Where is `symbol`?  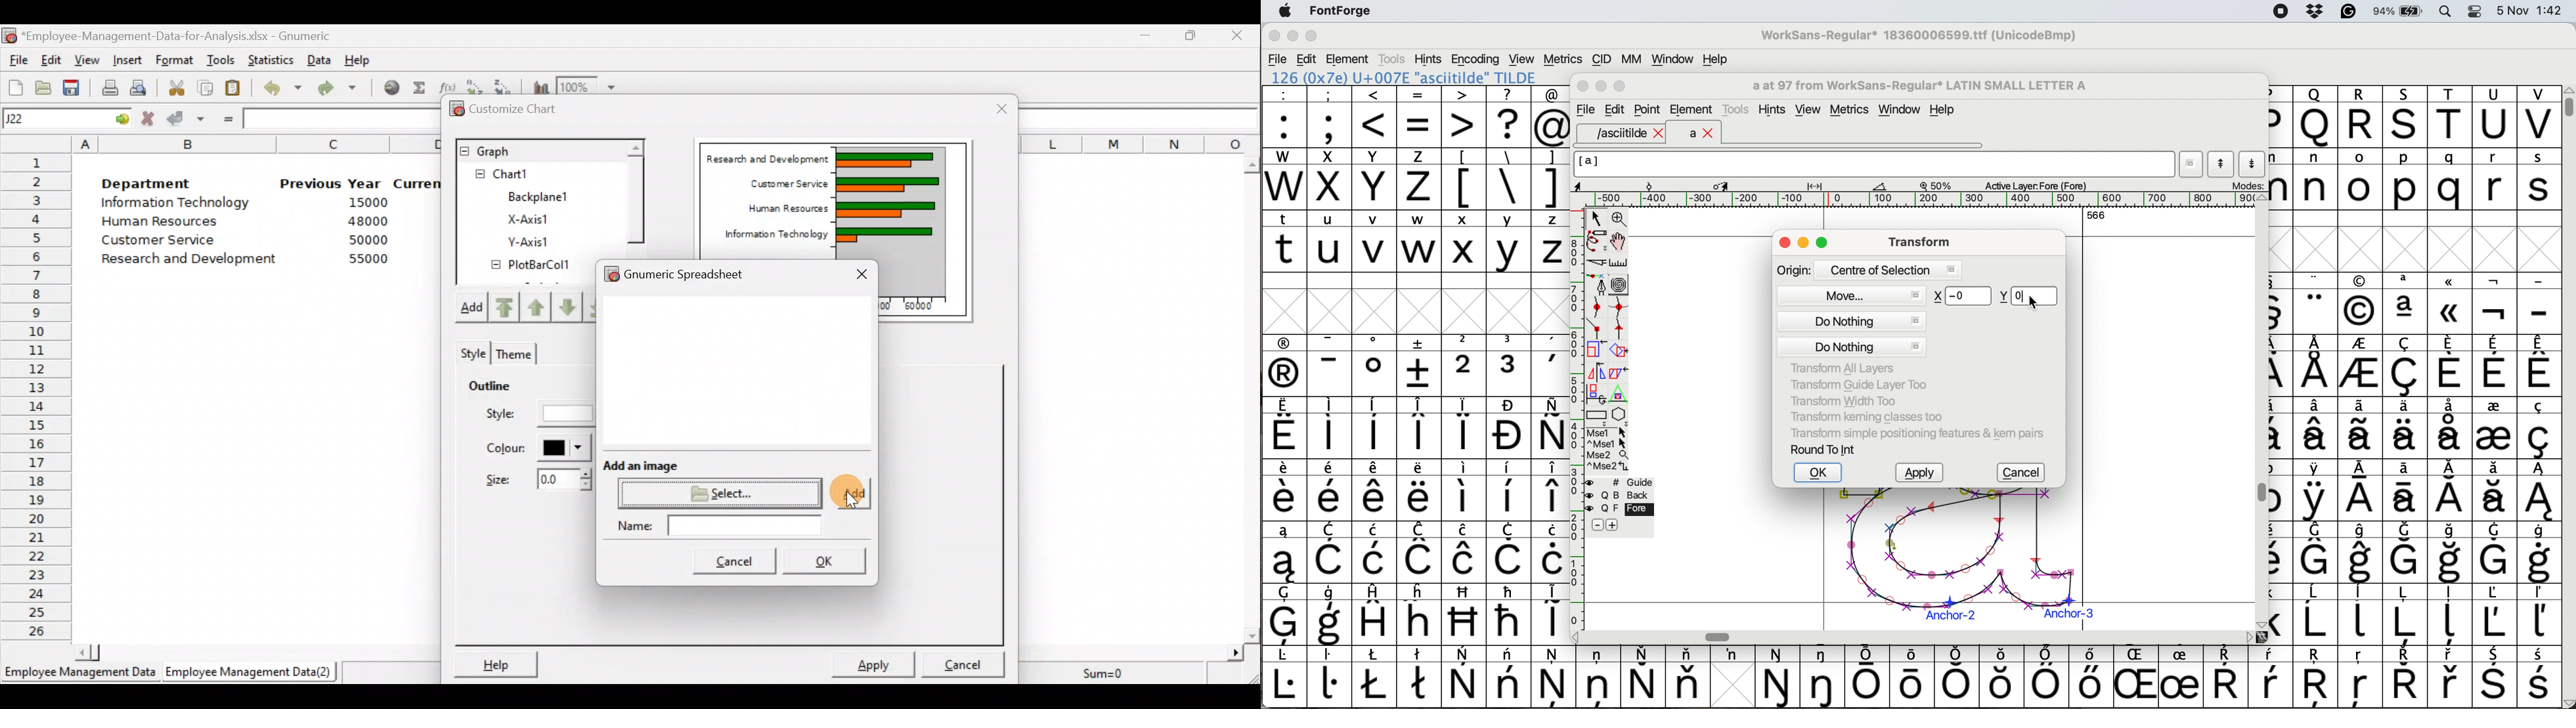 symbol is located at coordinates (1824, 677).